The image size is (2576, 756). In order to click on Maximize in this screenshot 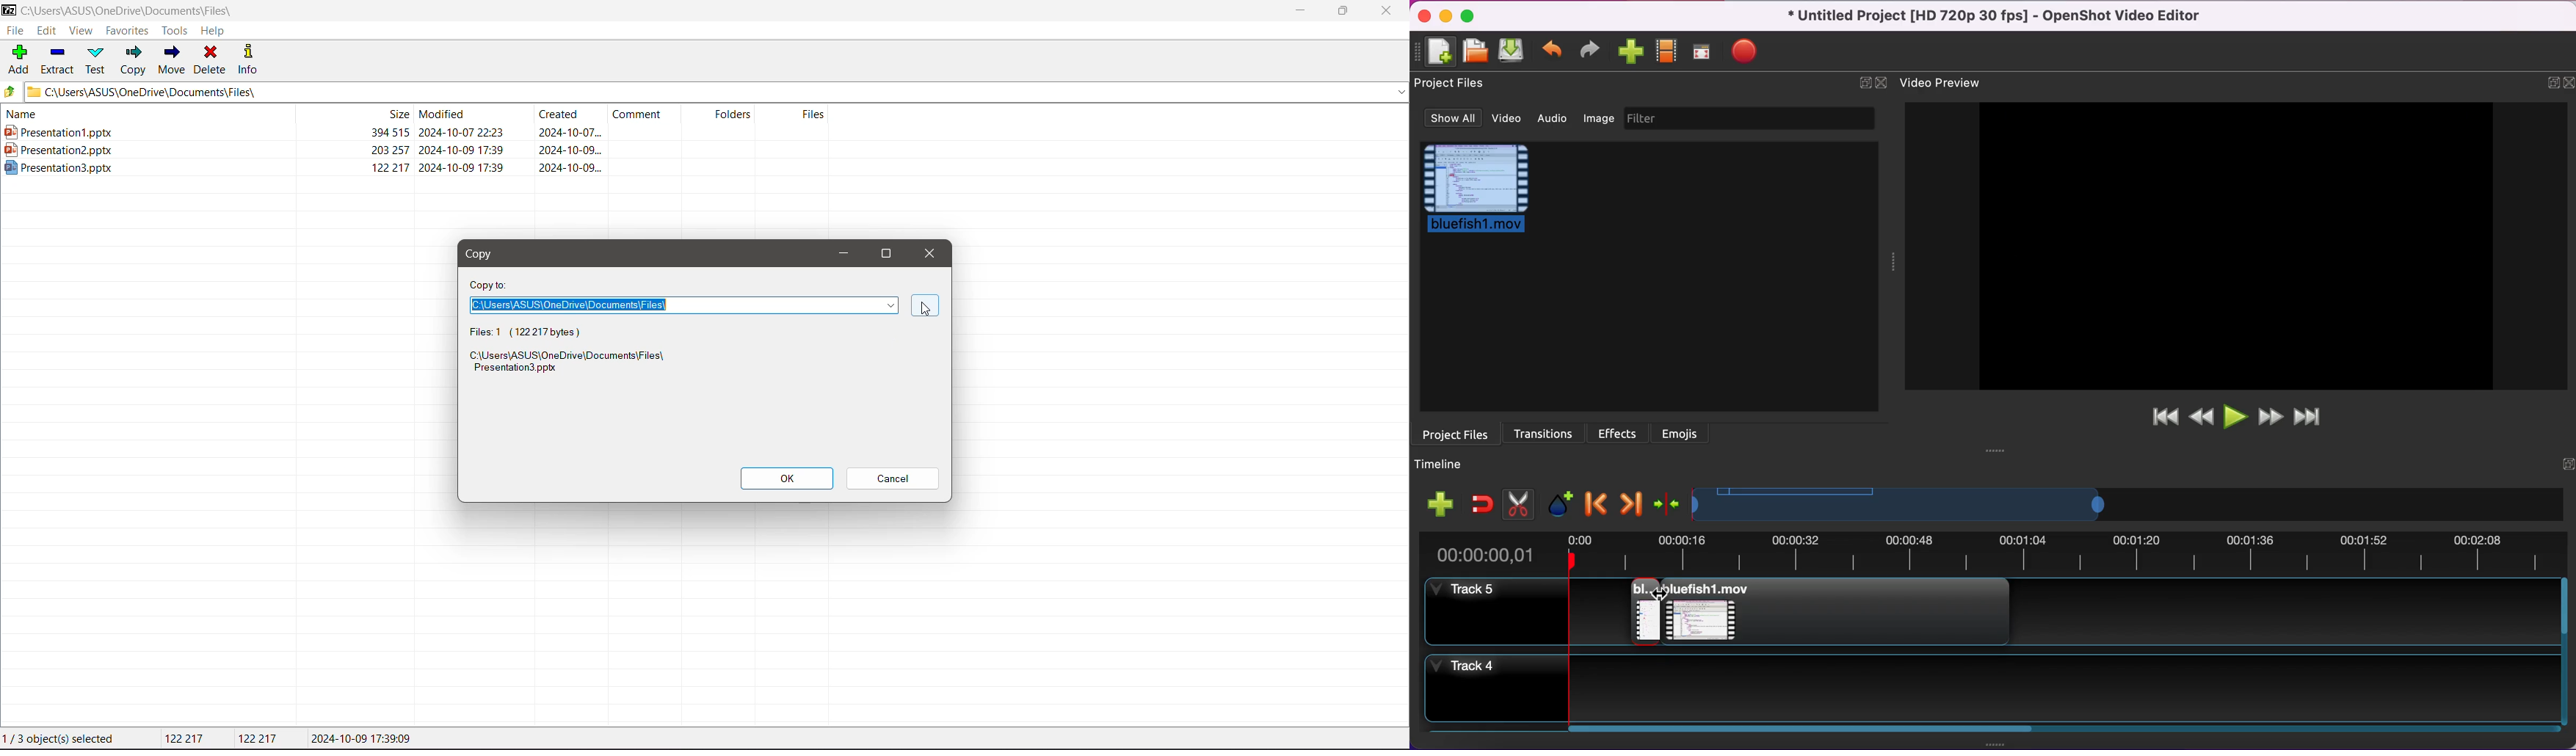, I will do `click(884, 255)`.